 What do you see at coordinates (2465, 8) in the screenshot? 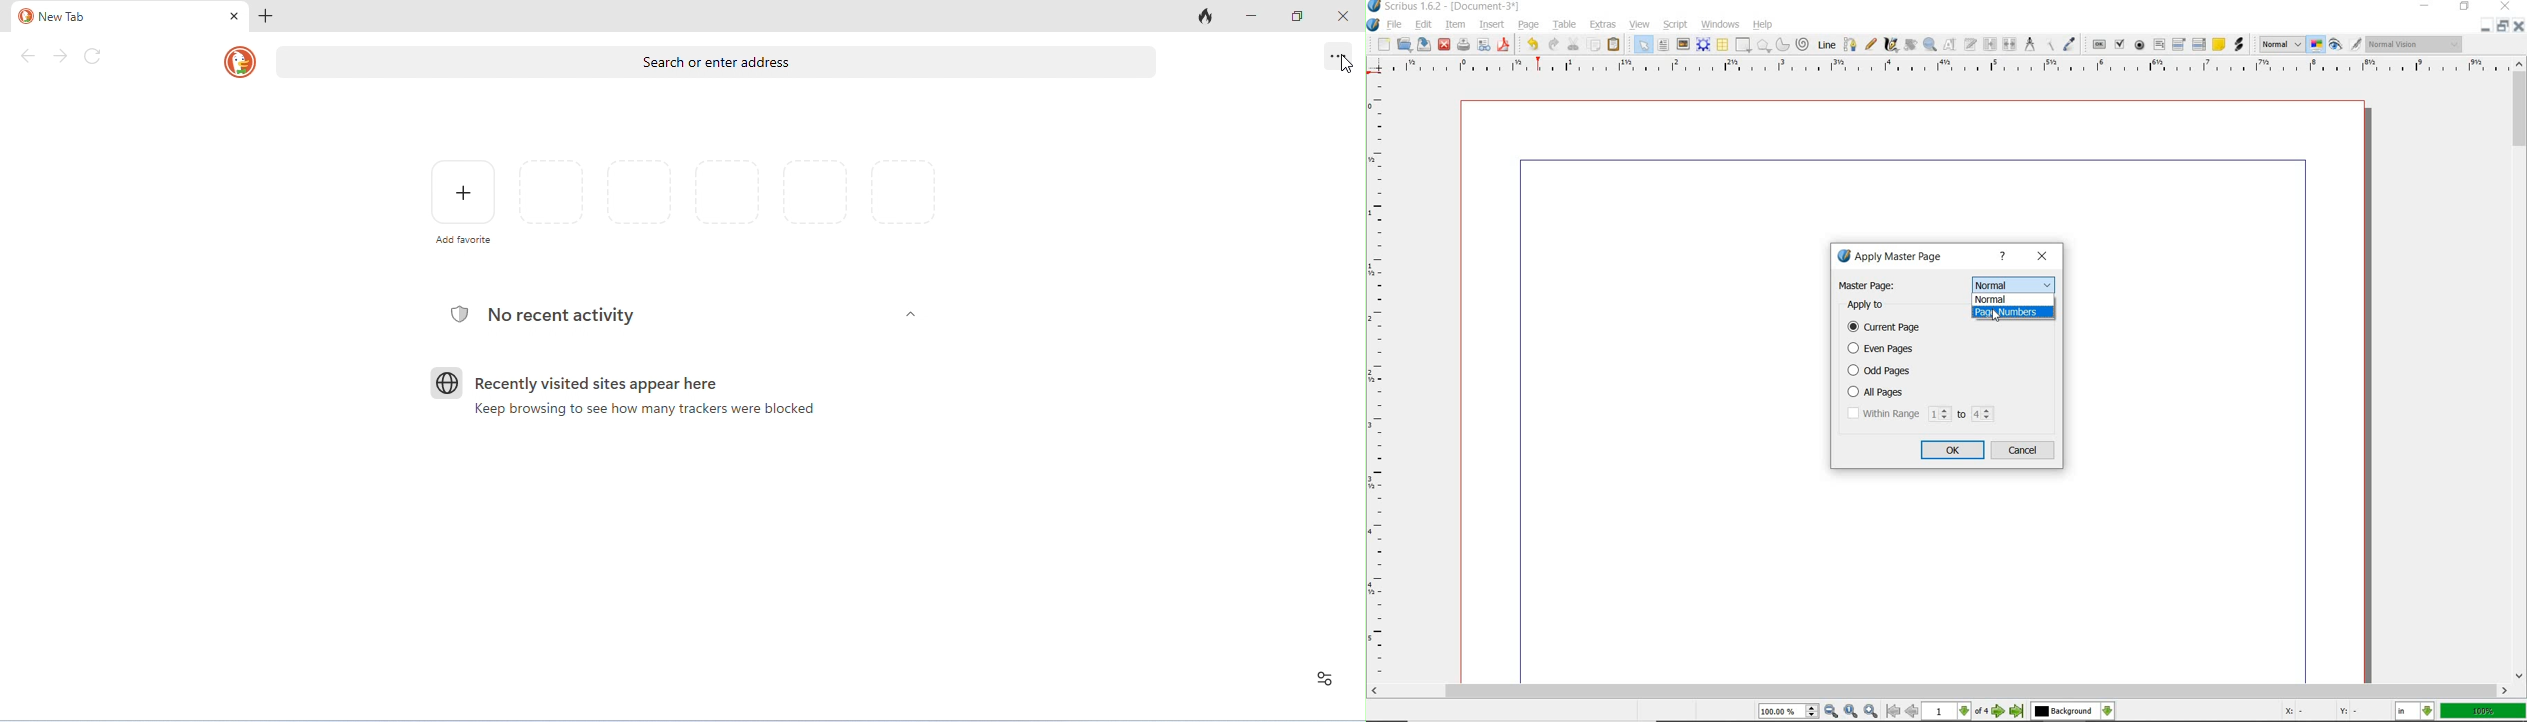
I see `restore` at bounding box center [2465, 8].